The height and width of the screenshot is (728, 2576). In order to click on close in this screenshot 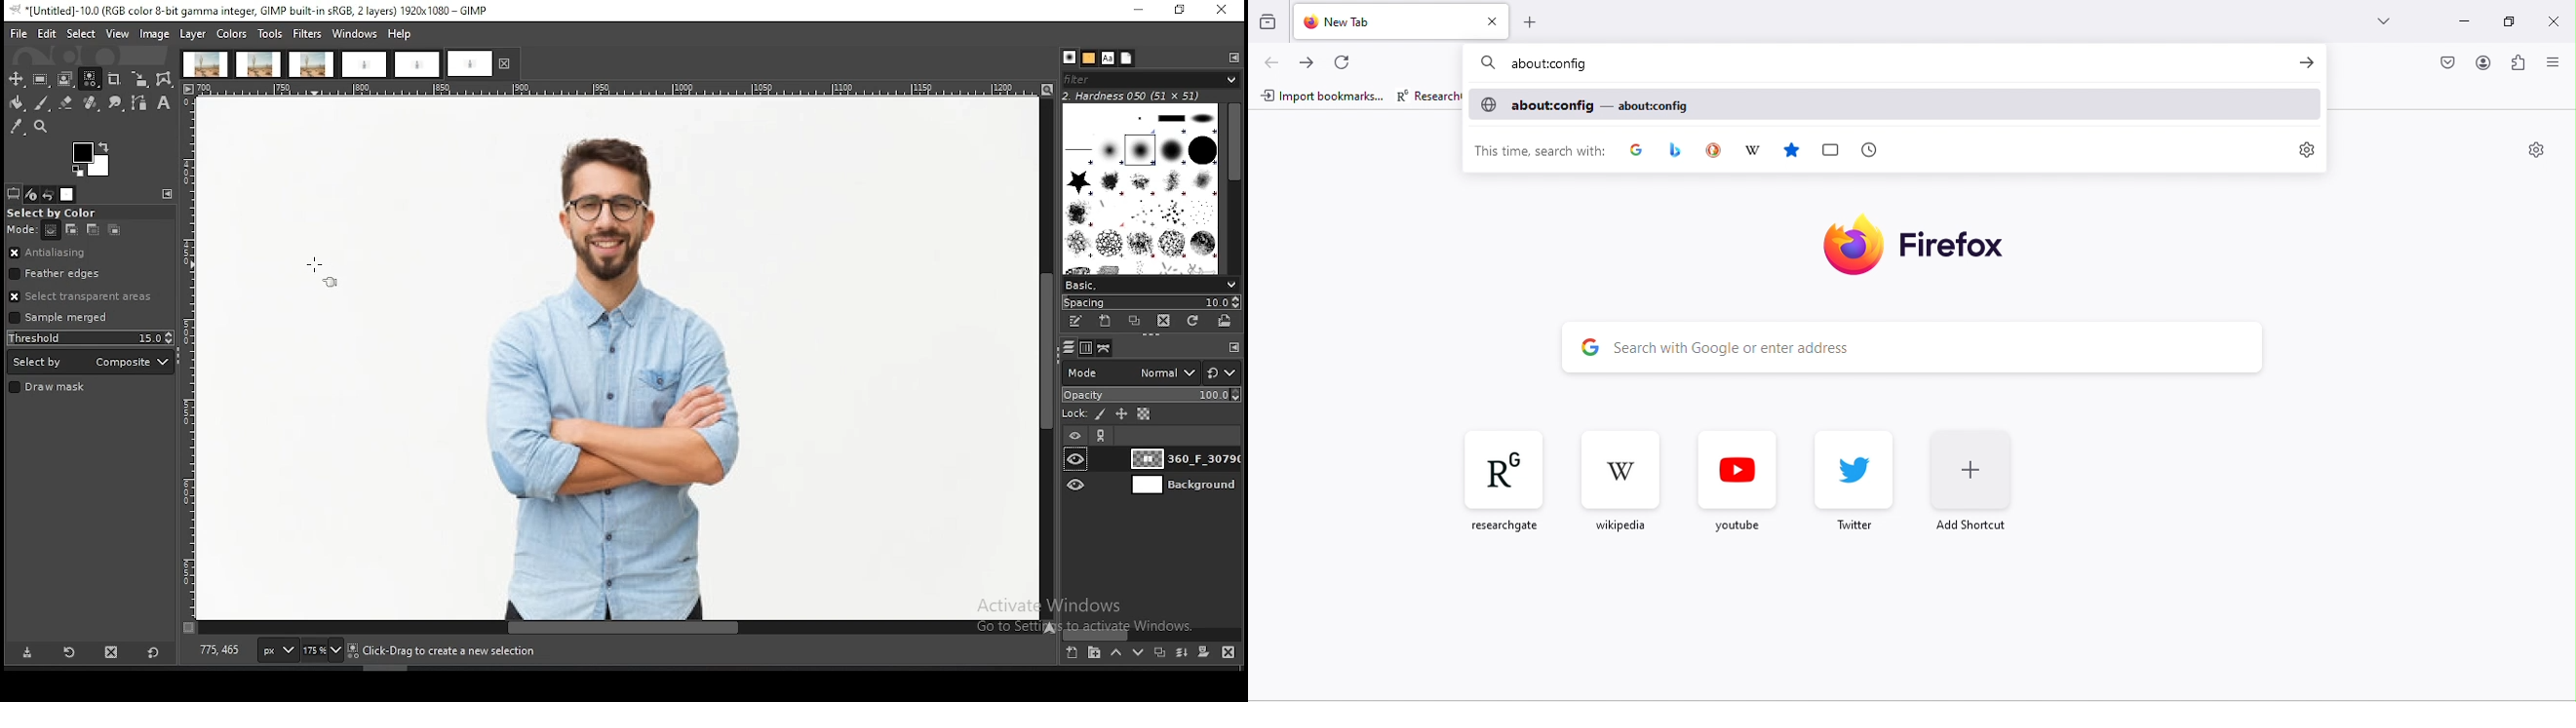, I will do `click(1488, 21)`.